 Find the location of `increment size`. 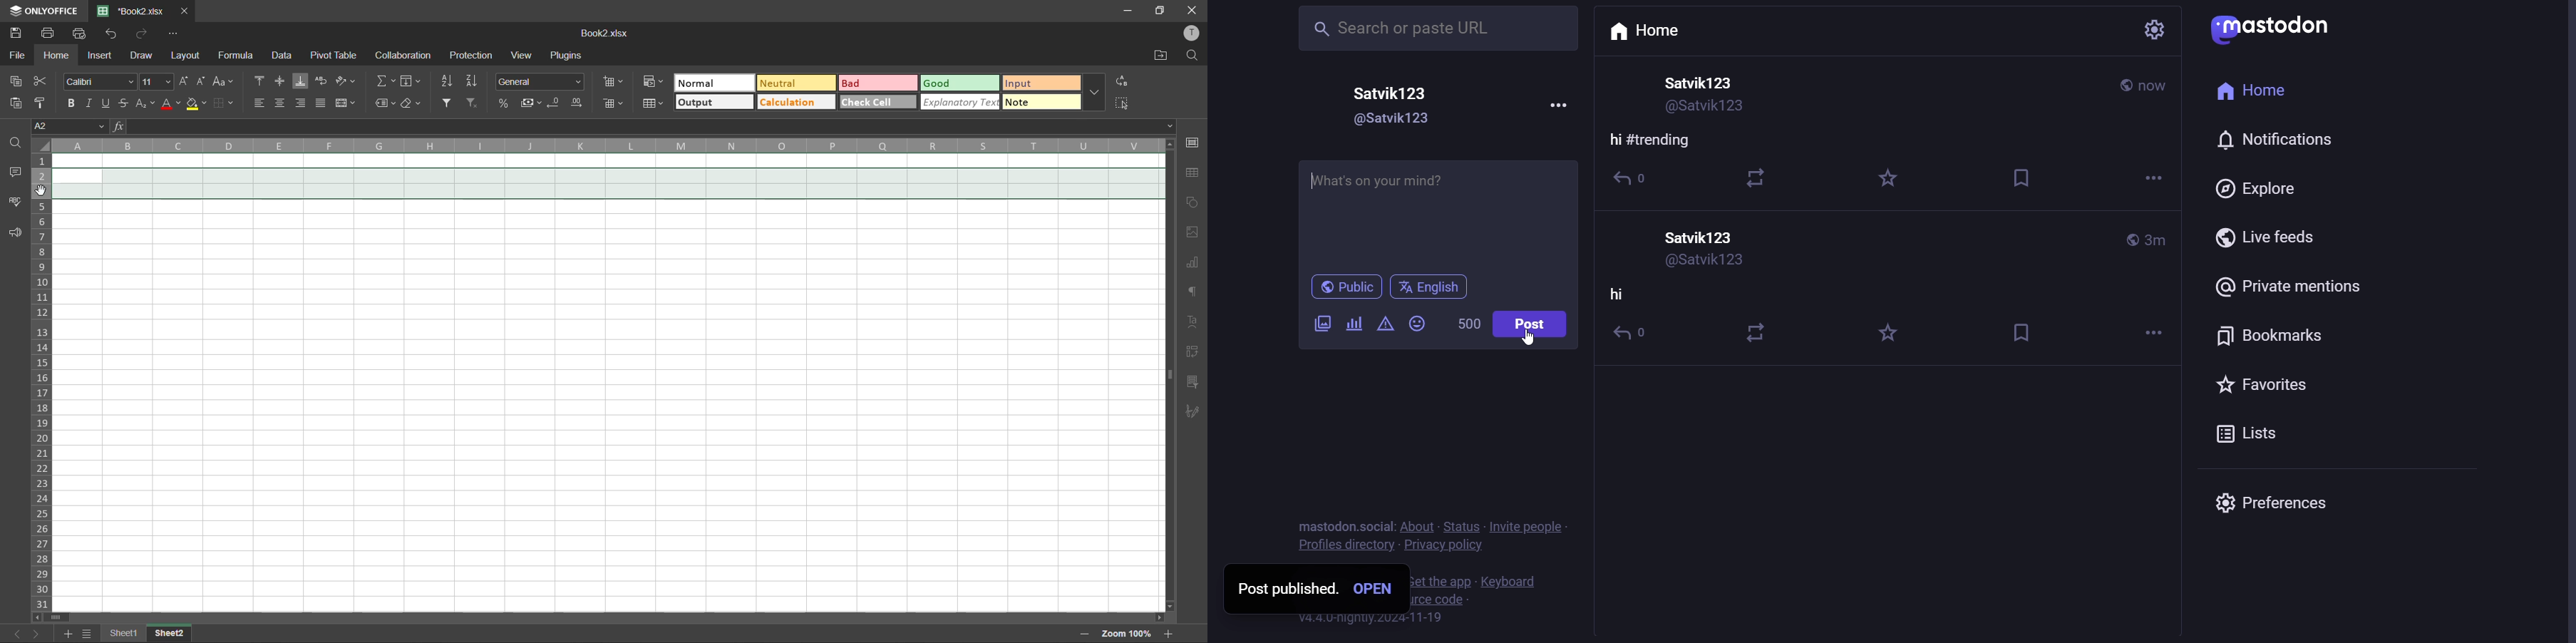

increment size is located at coordinates (184, 82).